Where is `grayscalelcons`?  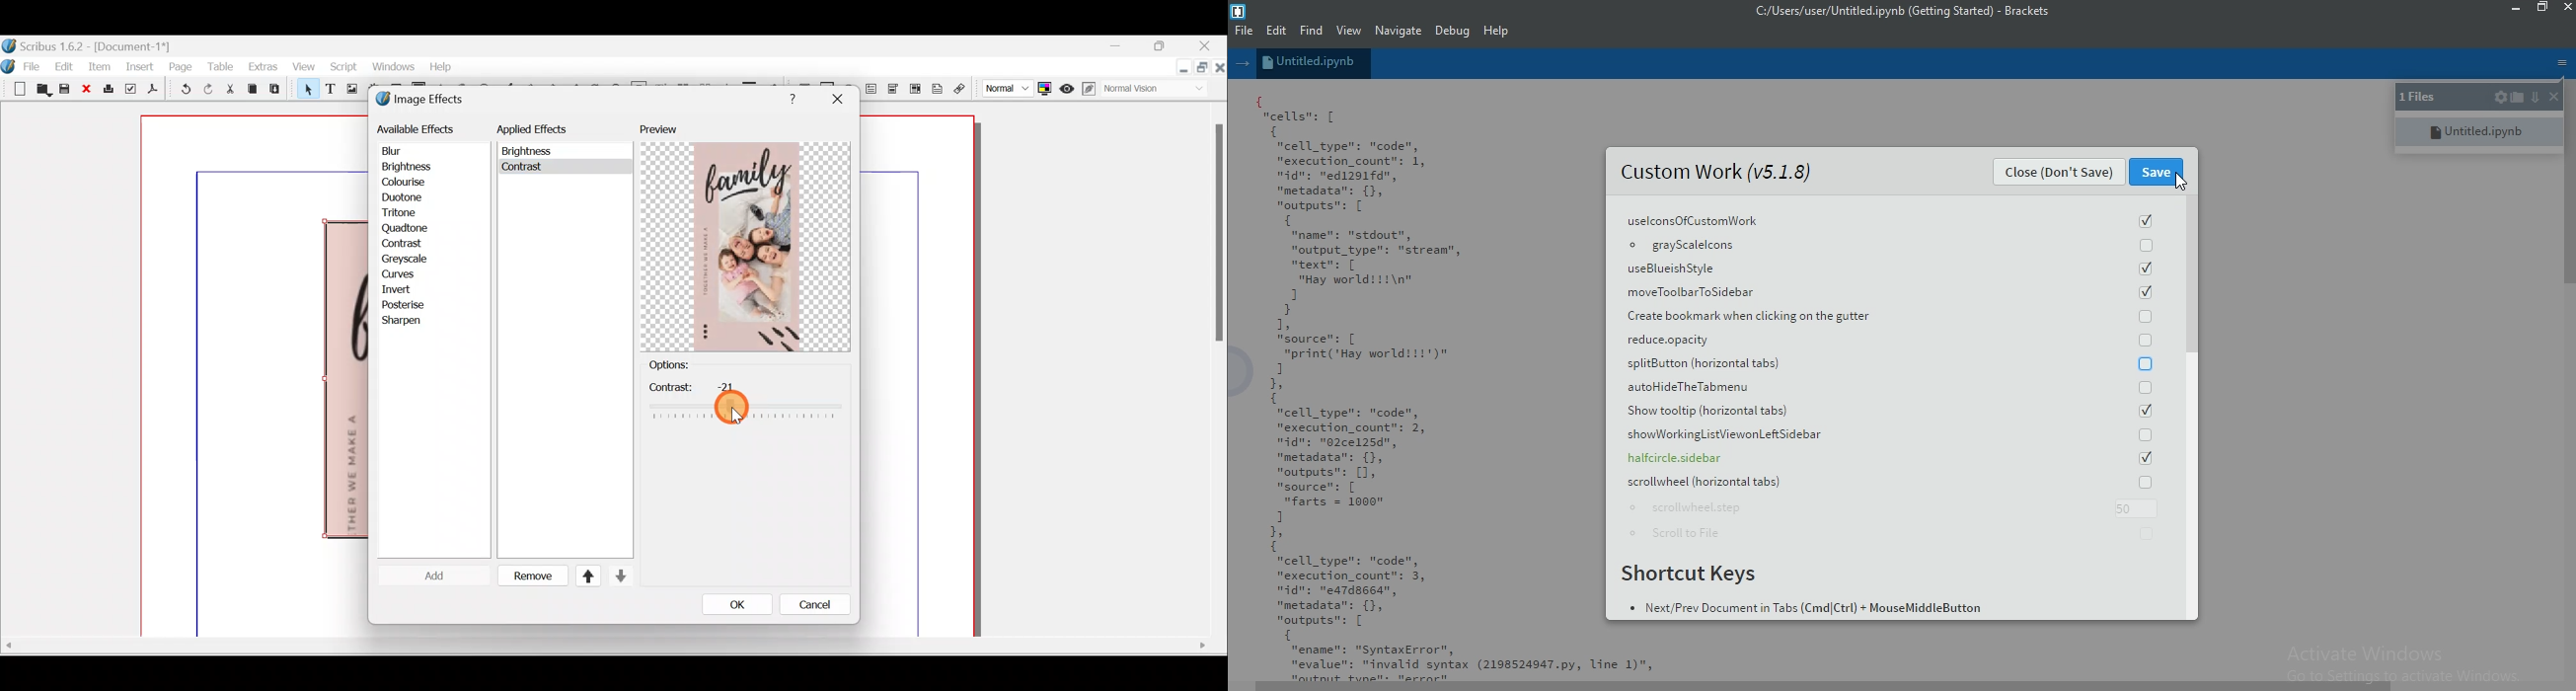 grayscalelcons is located at coordinates (1899, 245).